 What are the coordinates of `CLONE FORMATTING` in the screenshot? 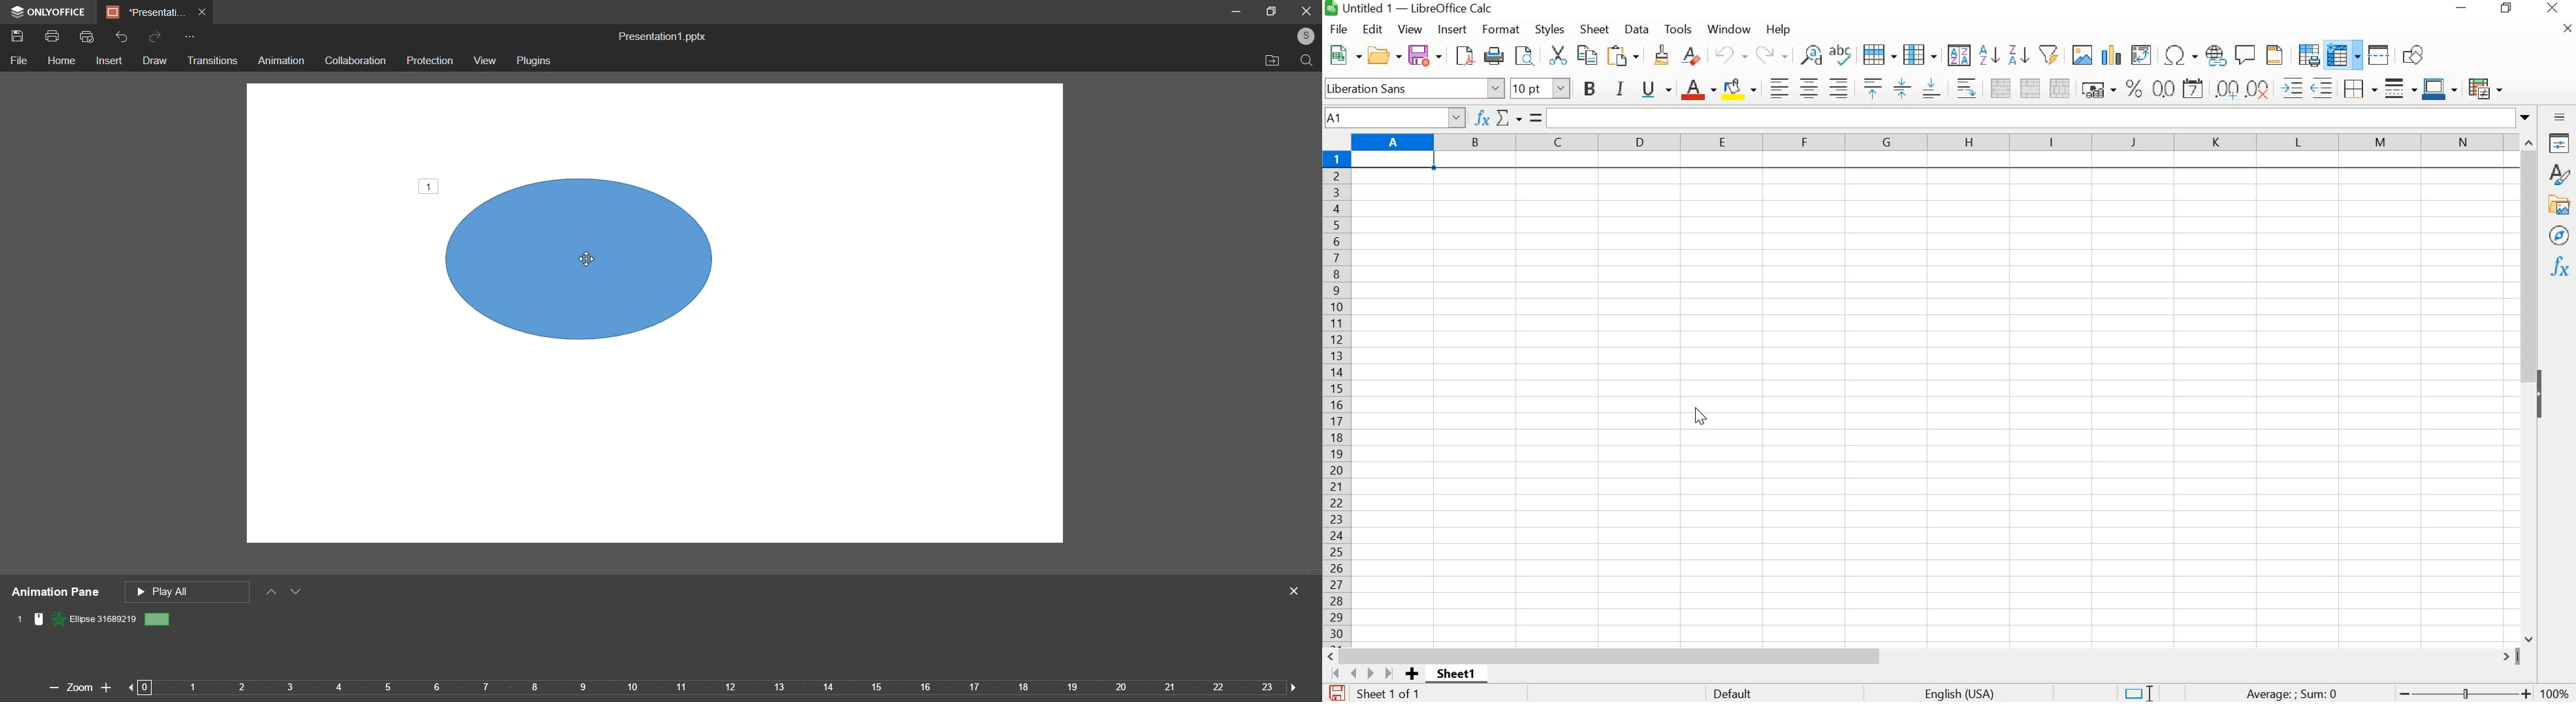 It's located at (1661, 56).